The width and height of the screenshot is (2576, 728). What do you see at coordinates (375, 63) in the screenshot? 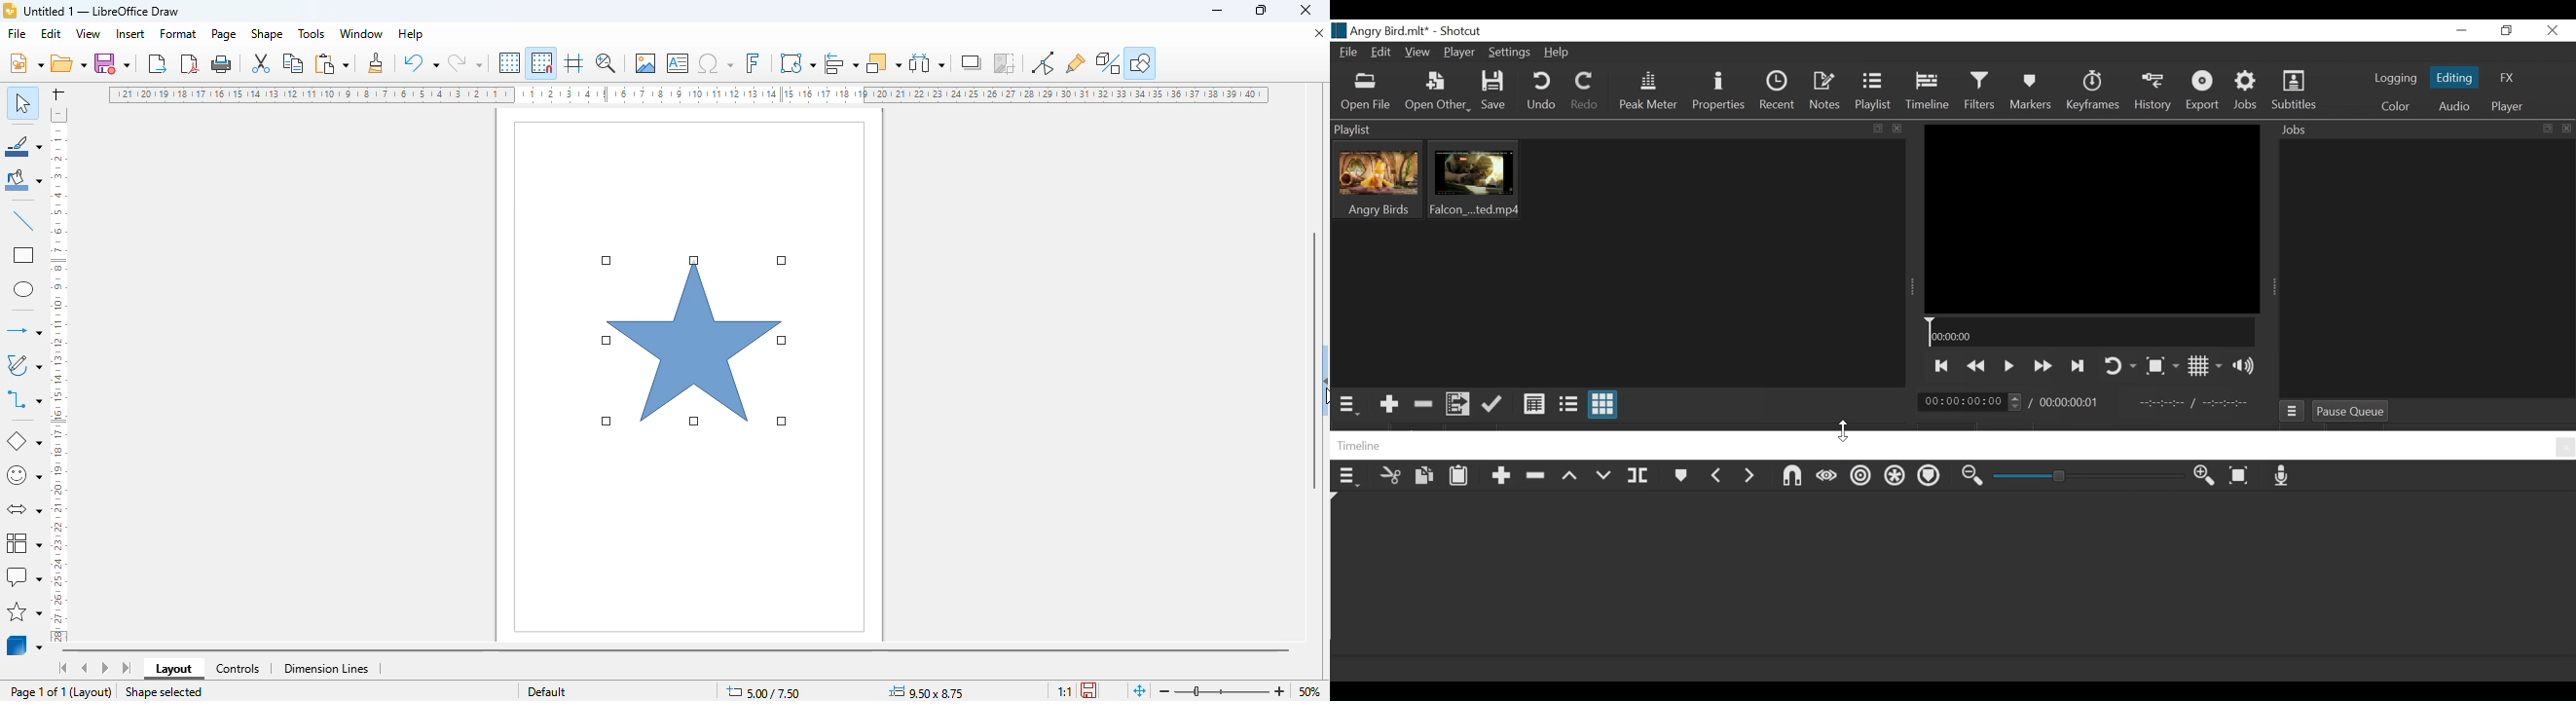
I see `clone formatting` at bounding box center [375, 63].